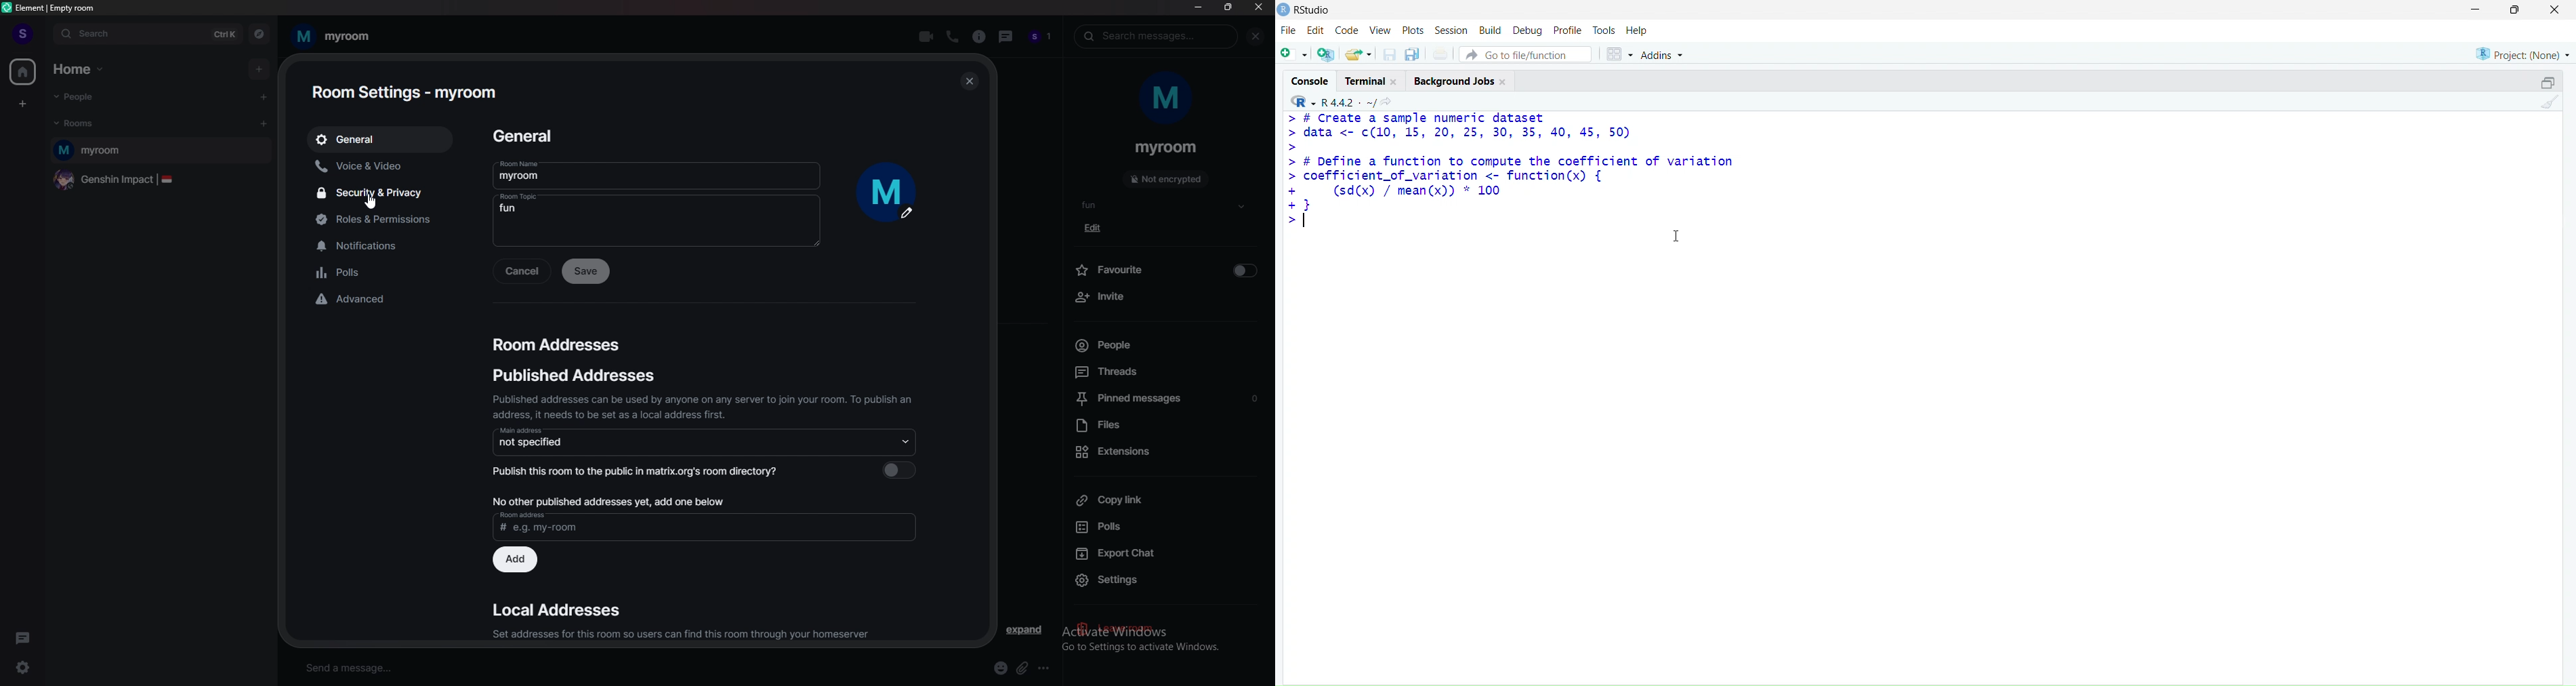  What do you see at coordinates (1170, 426) in the screenshot?
I see `files` at bounding box center [1170, 426].